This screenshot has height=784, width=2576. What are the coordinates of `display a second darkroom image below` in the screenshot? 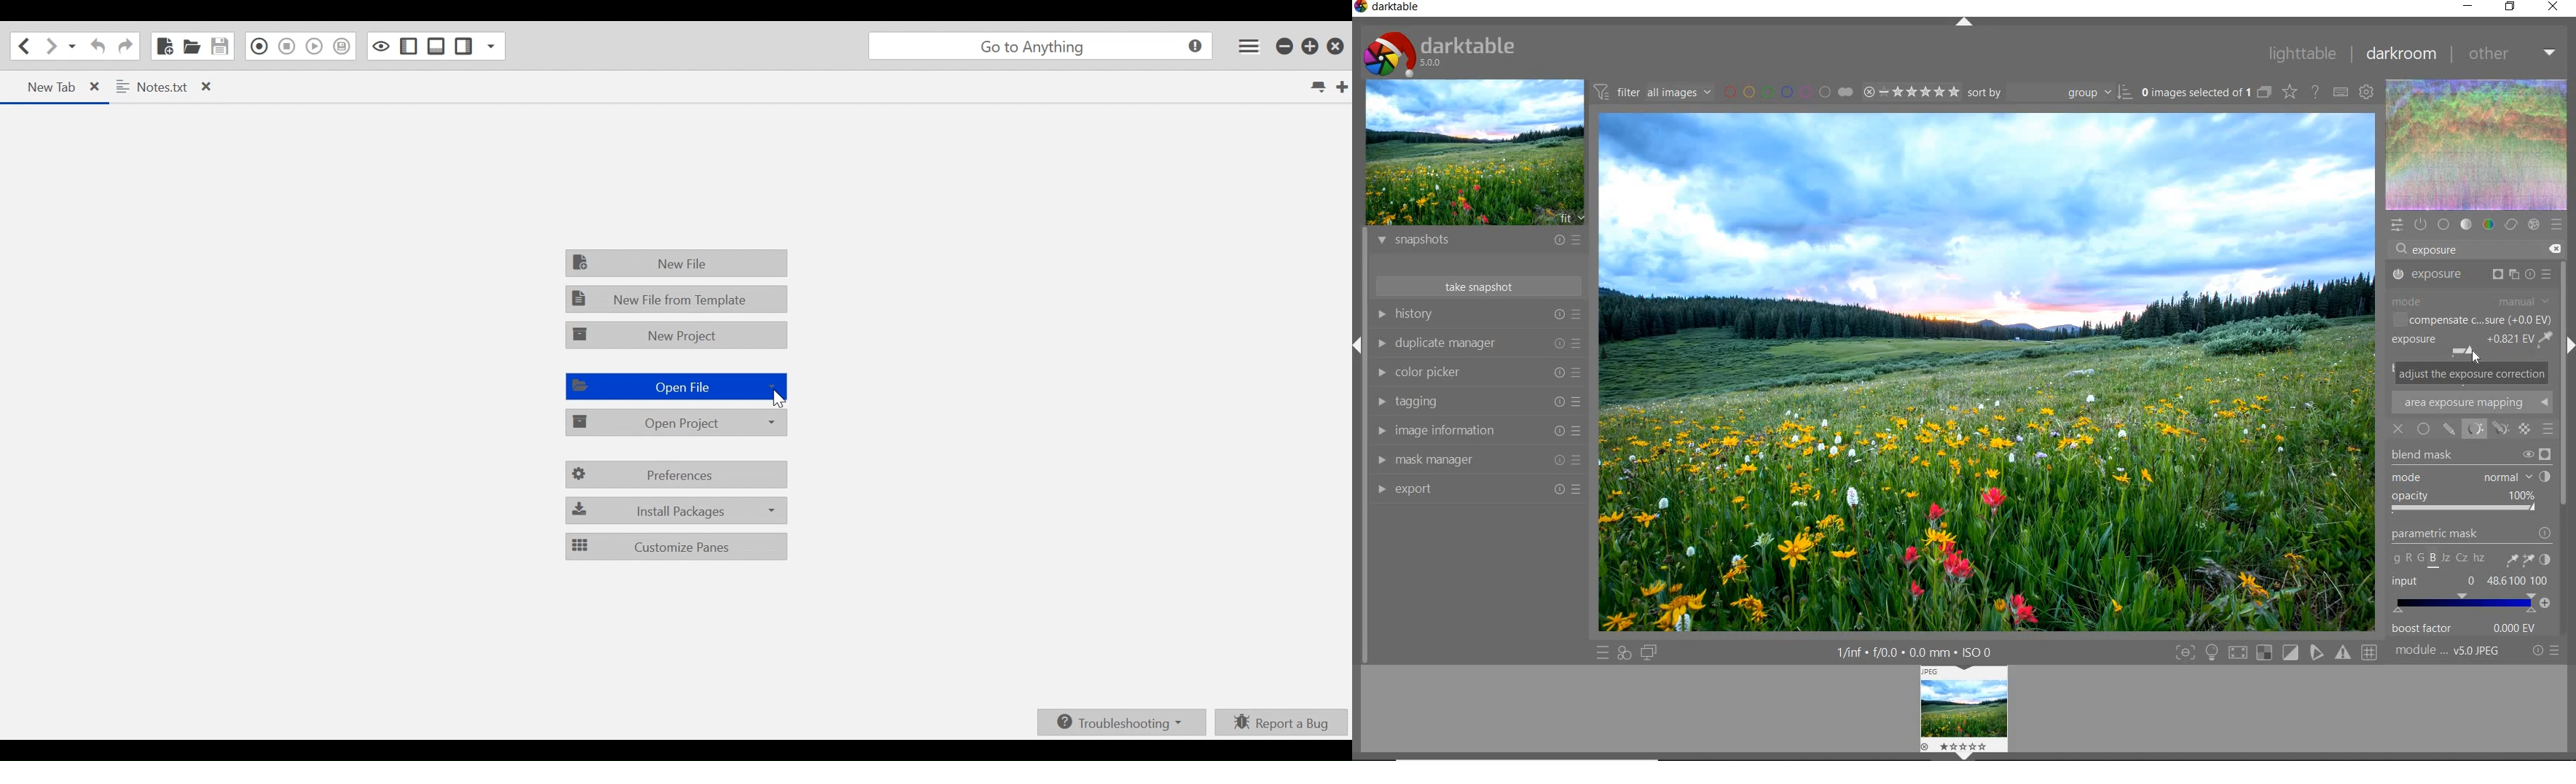 It's located at (1652, 652).